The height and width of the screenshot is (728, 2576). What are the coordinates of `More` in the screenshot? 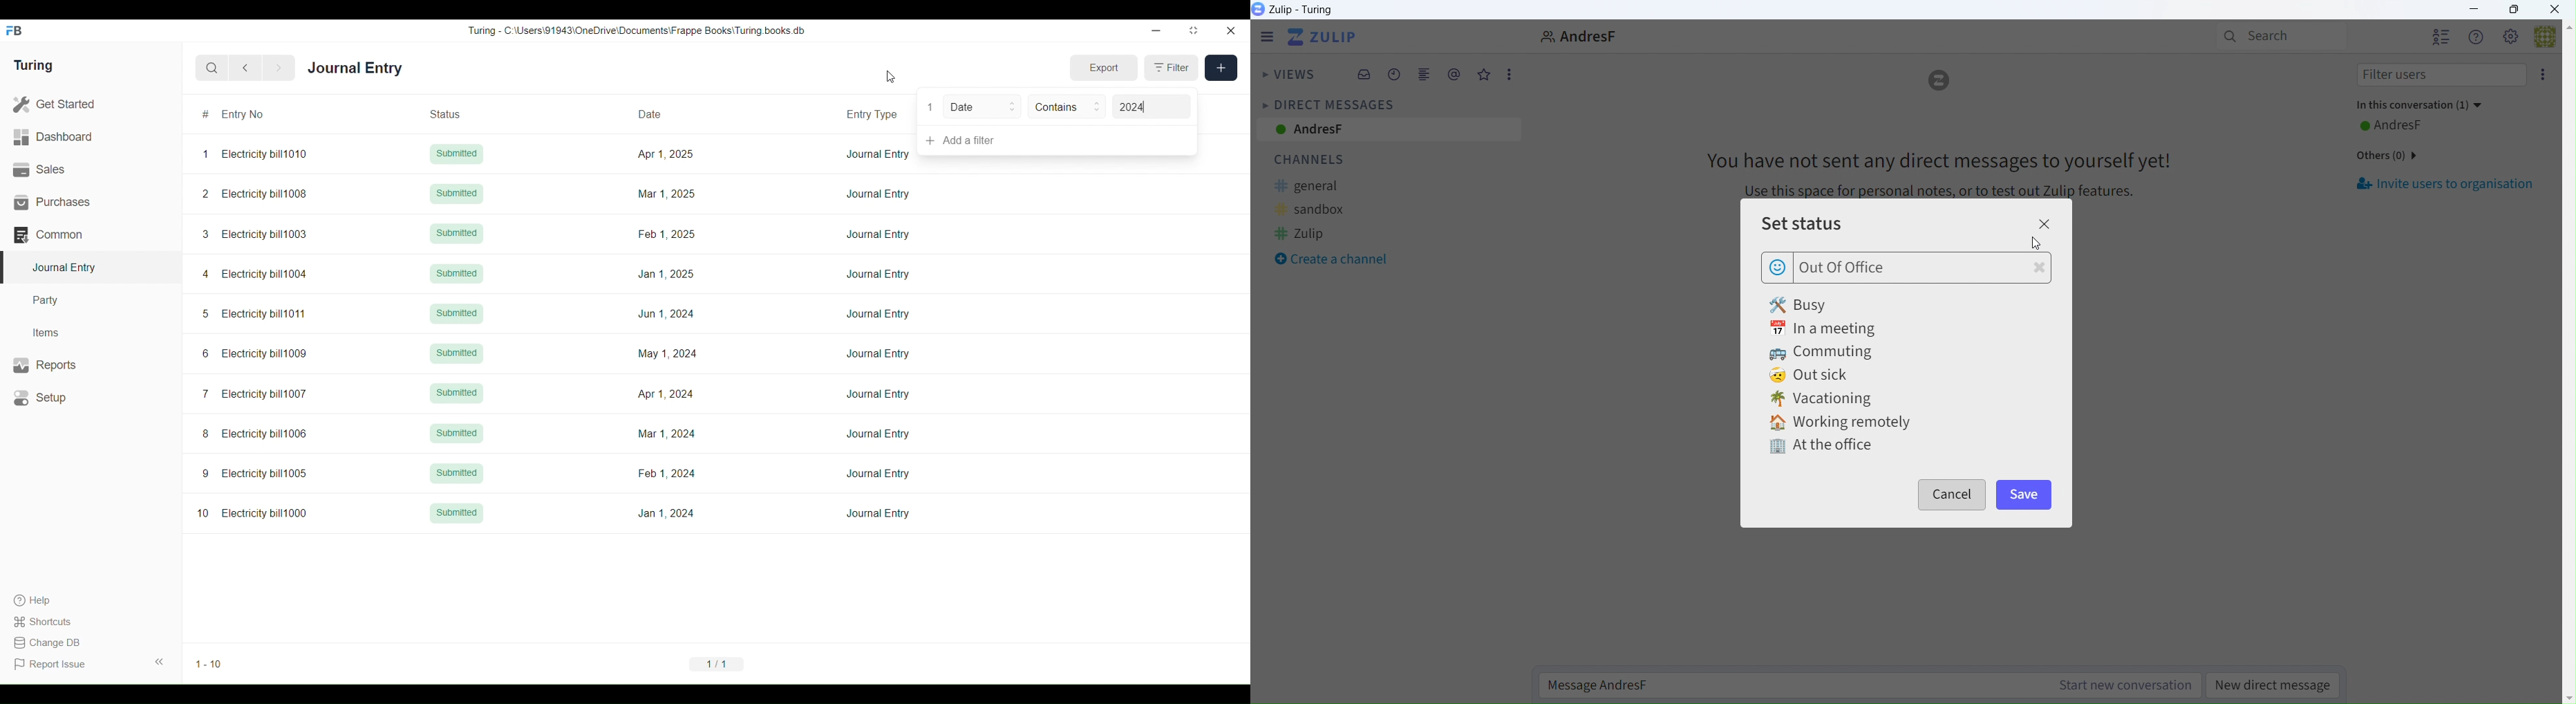 It's located at (2544, 76).